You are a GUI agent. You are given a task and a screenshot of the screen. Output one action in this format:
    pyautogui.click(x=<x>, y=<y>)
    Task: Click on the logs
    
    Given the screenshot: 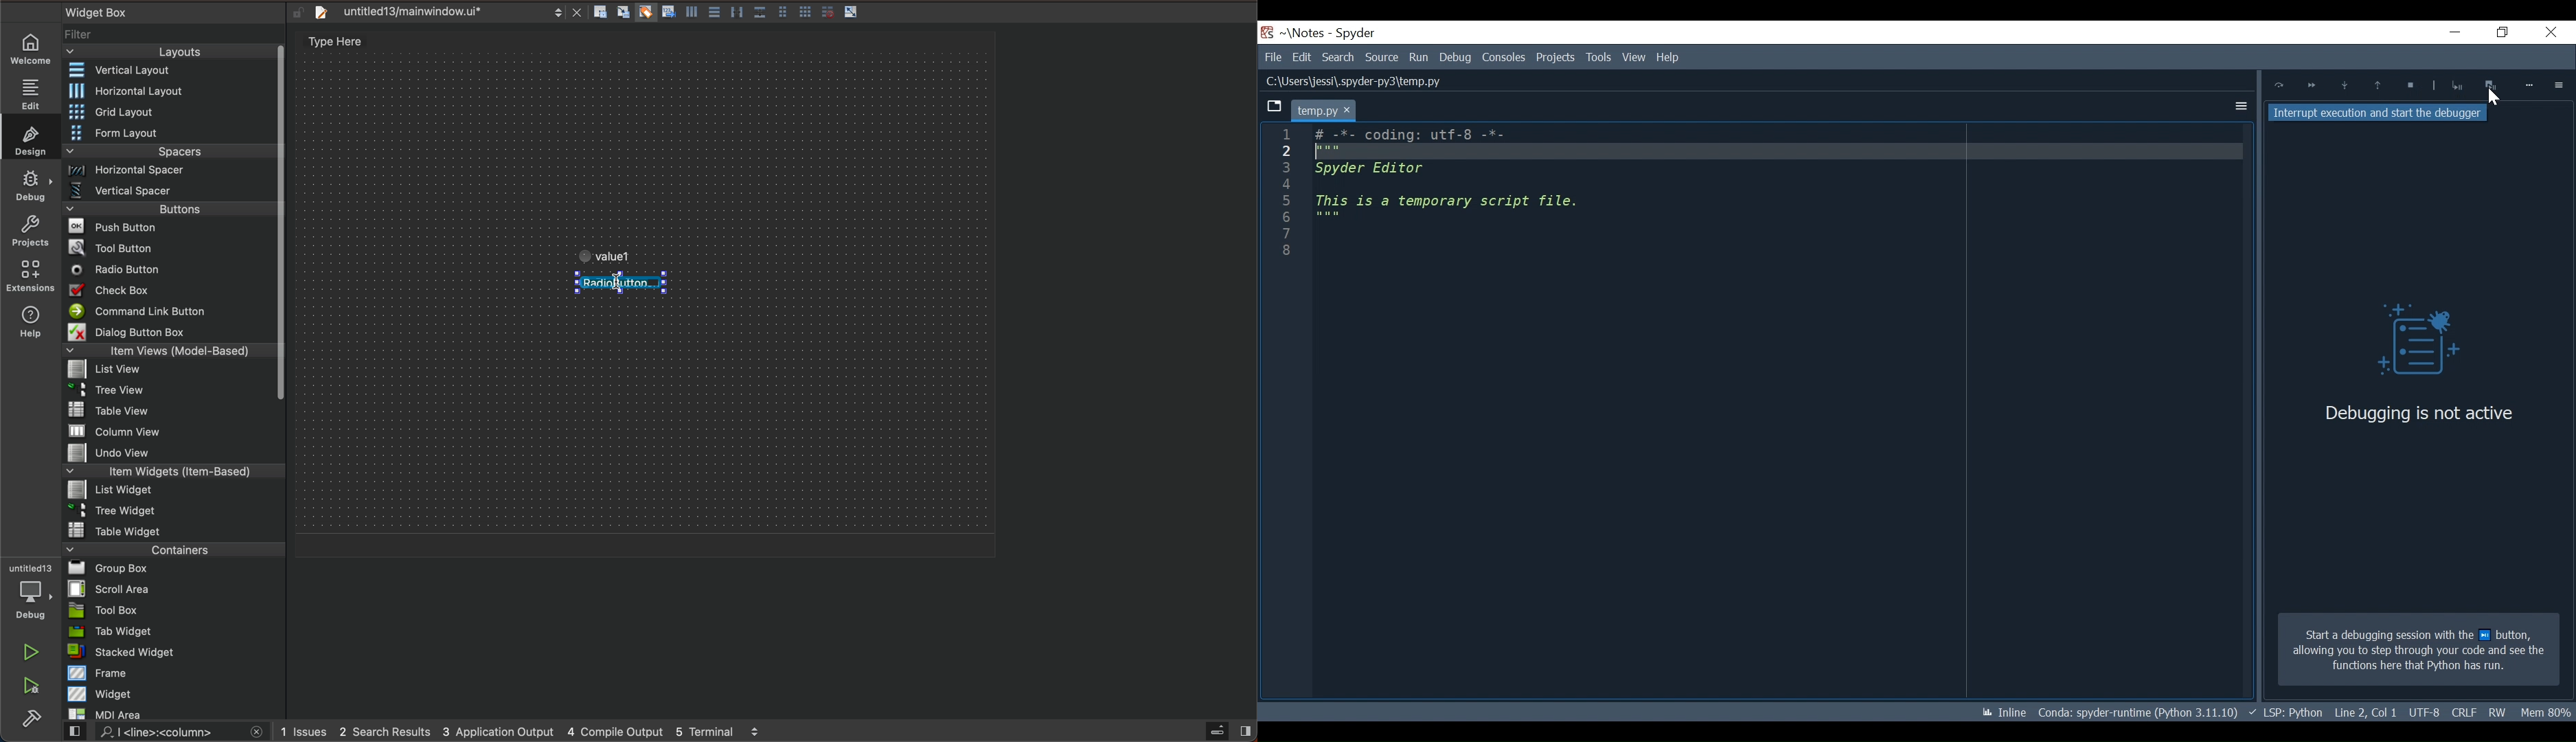 What is the action you would take?
    pyautogui.click(x=533, y=731)
    